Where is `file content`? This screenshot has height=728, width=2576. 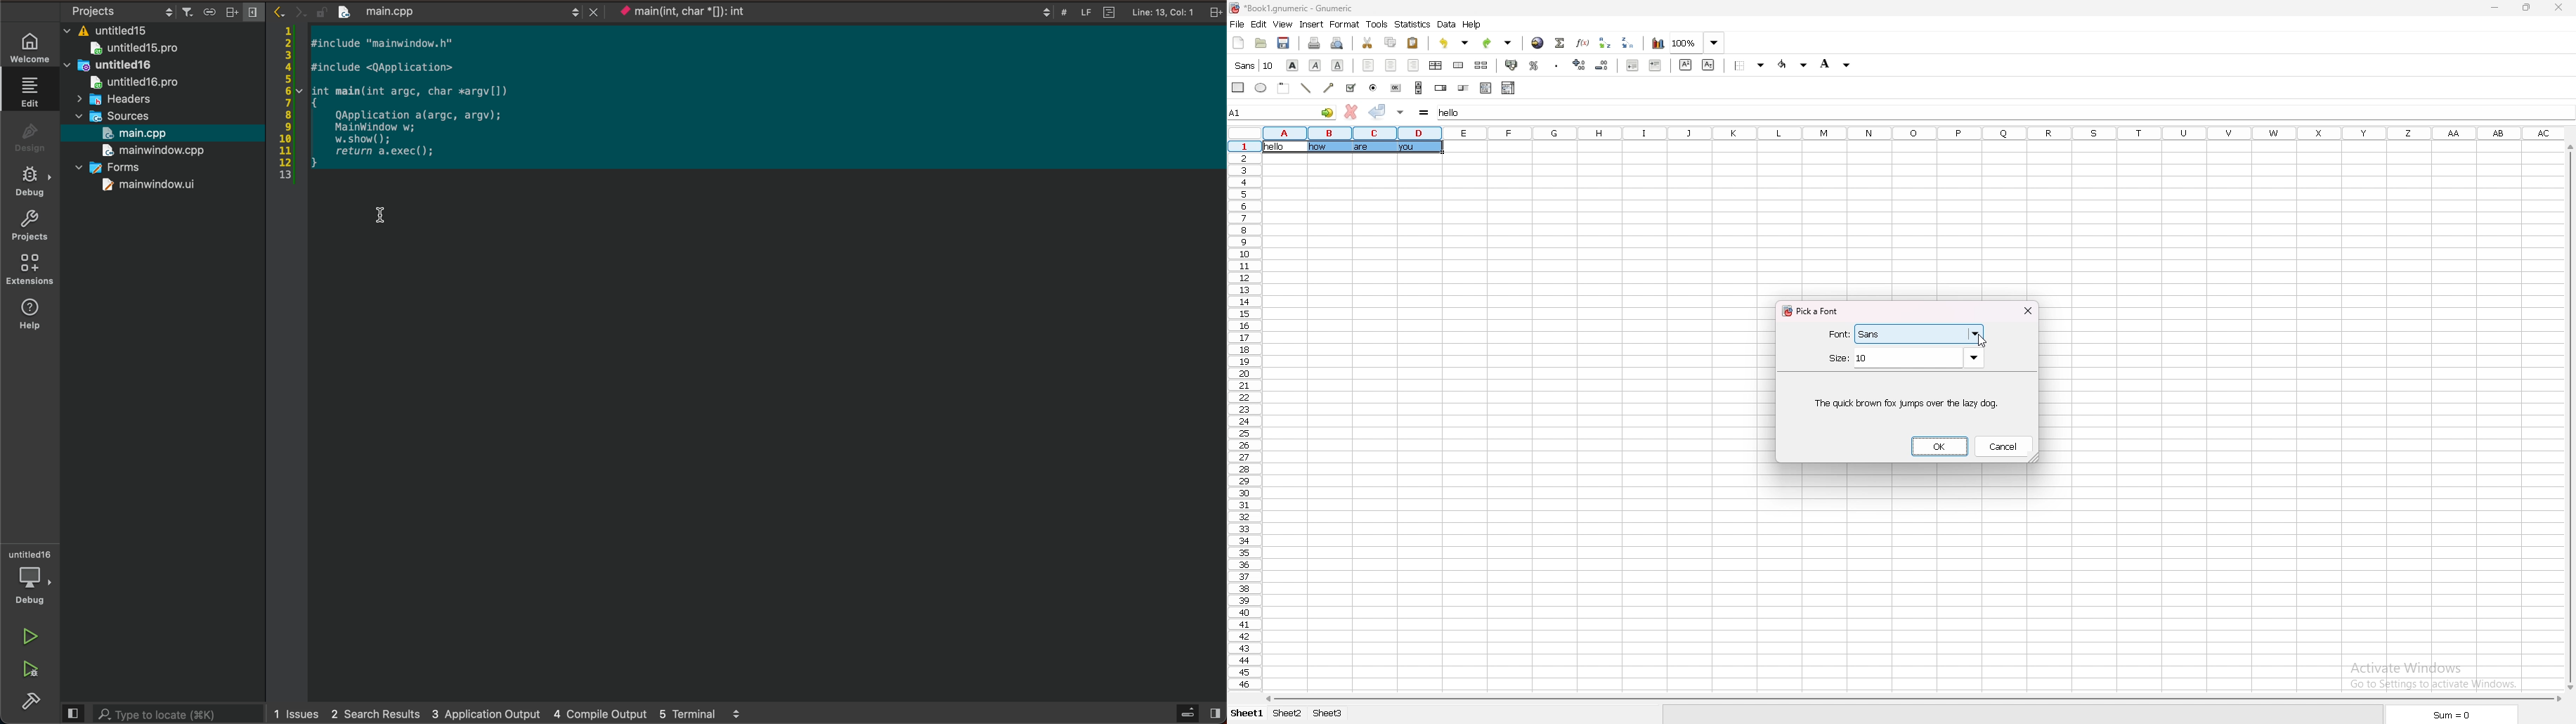 file content is located at coordinates (437, 102).